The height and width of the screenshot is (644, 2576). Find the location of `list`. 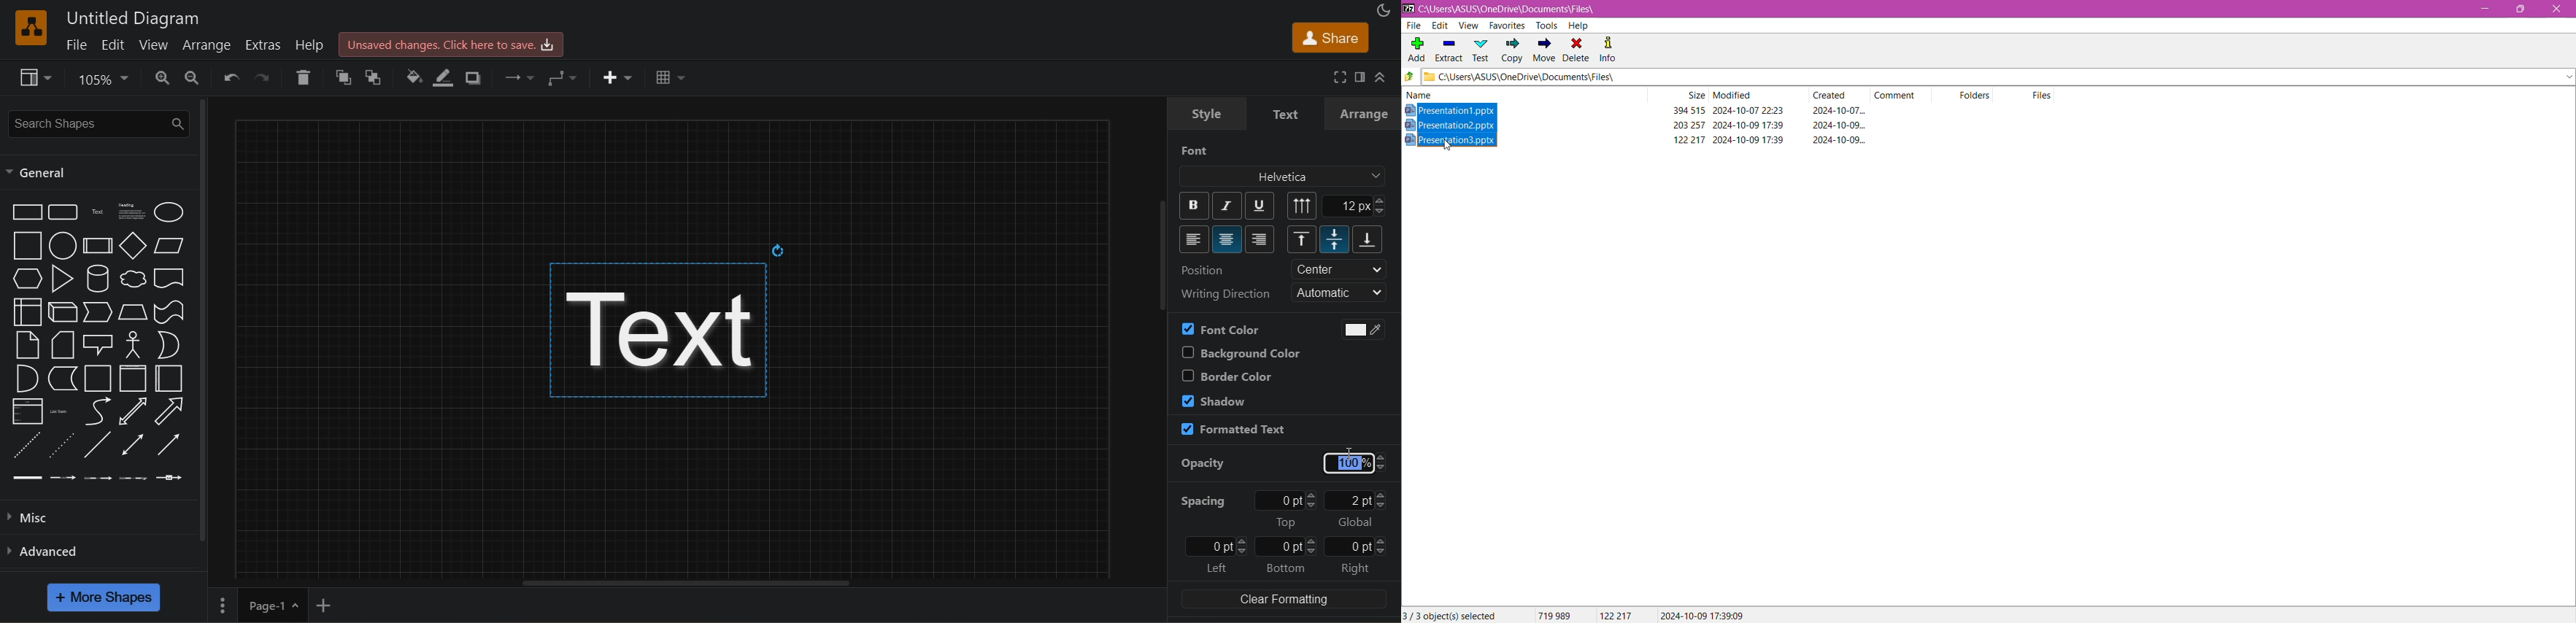

list is located at coordinates (28, 411).